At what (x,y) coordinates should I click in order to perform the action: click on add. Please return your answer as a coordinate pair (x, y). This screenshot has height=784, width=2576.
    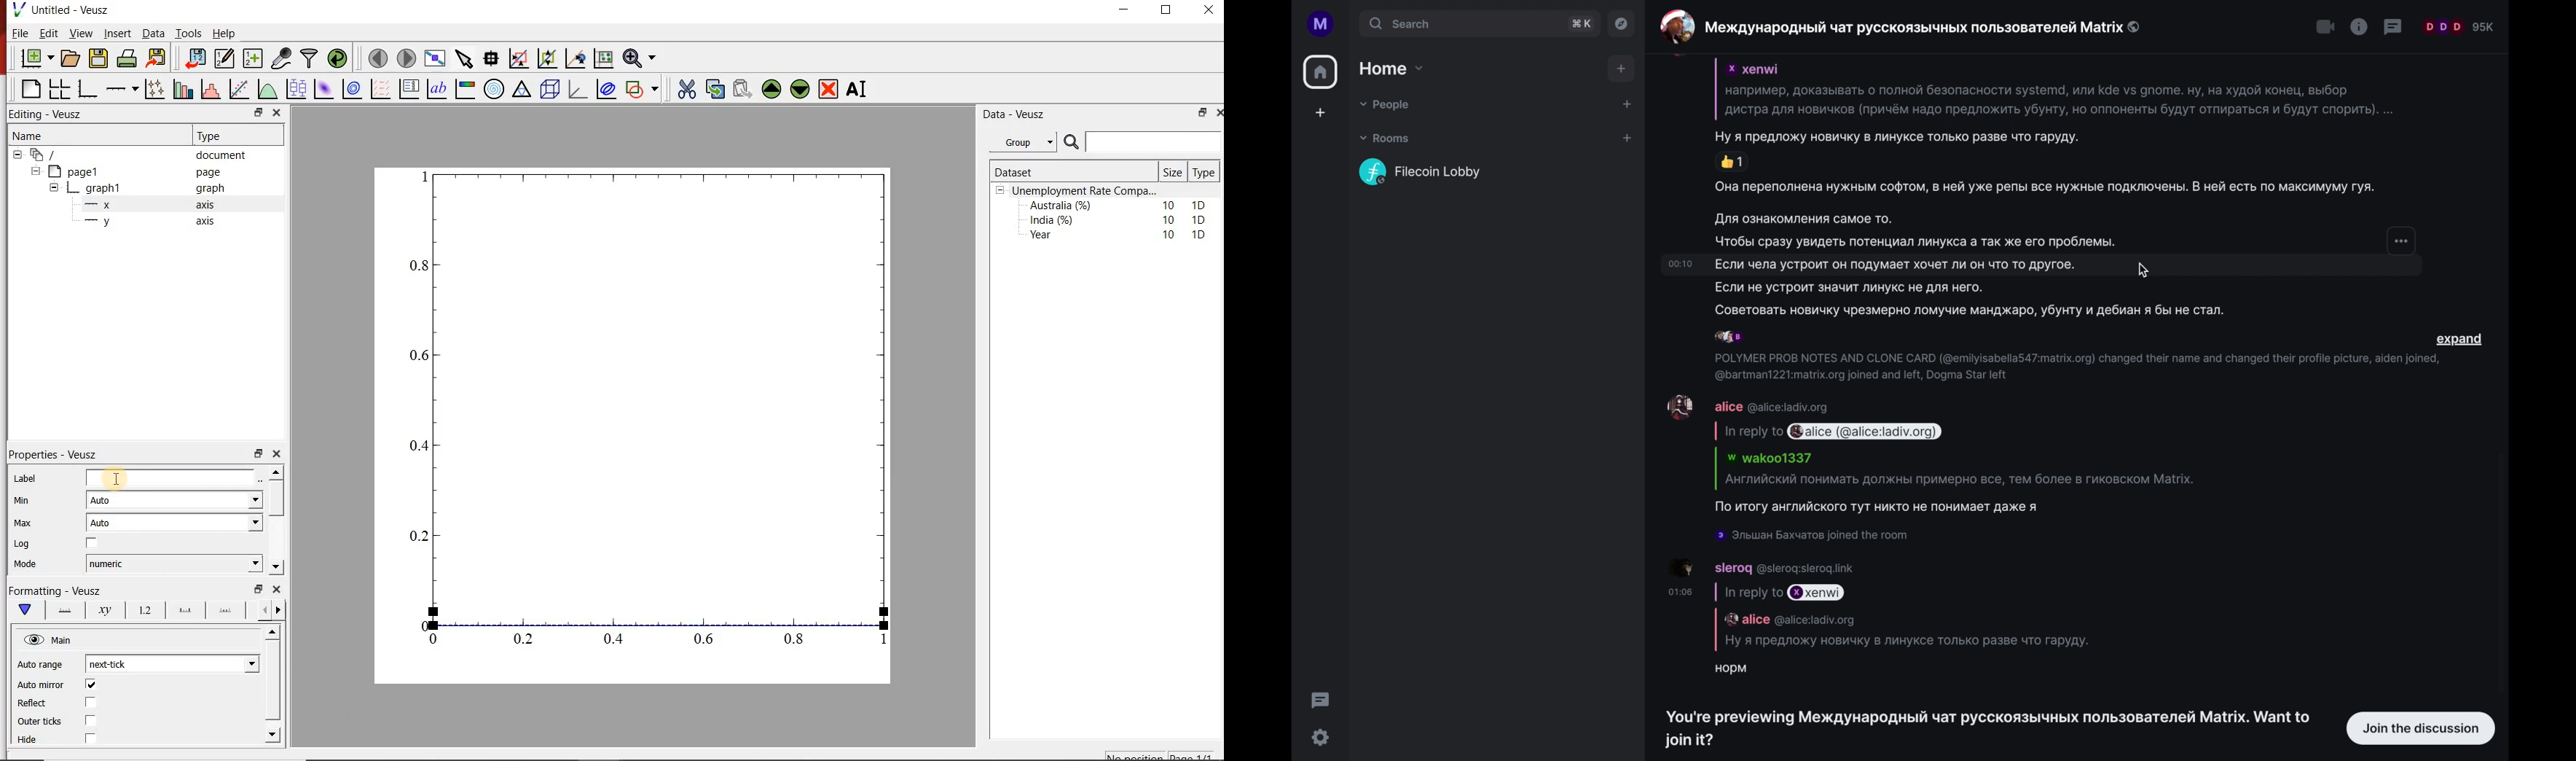
    Looking at the image, I should click on (1622, 68).